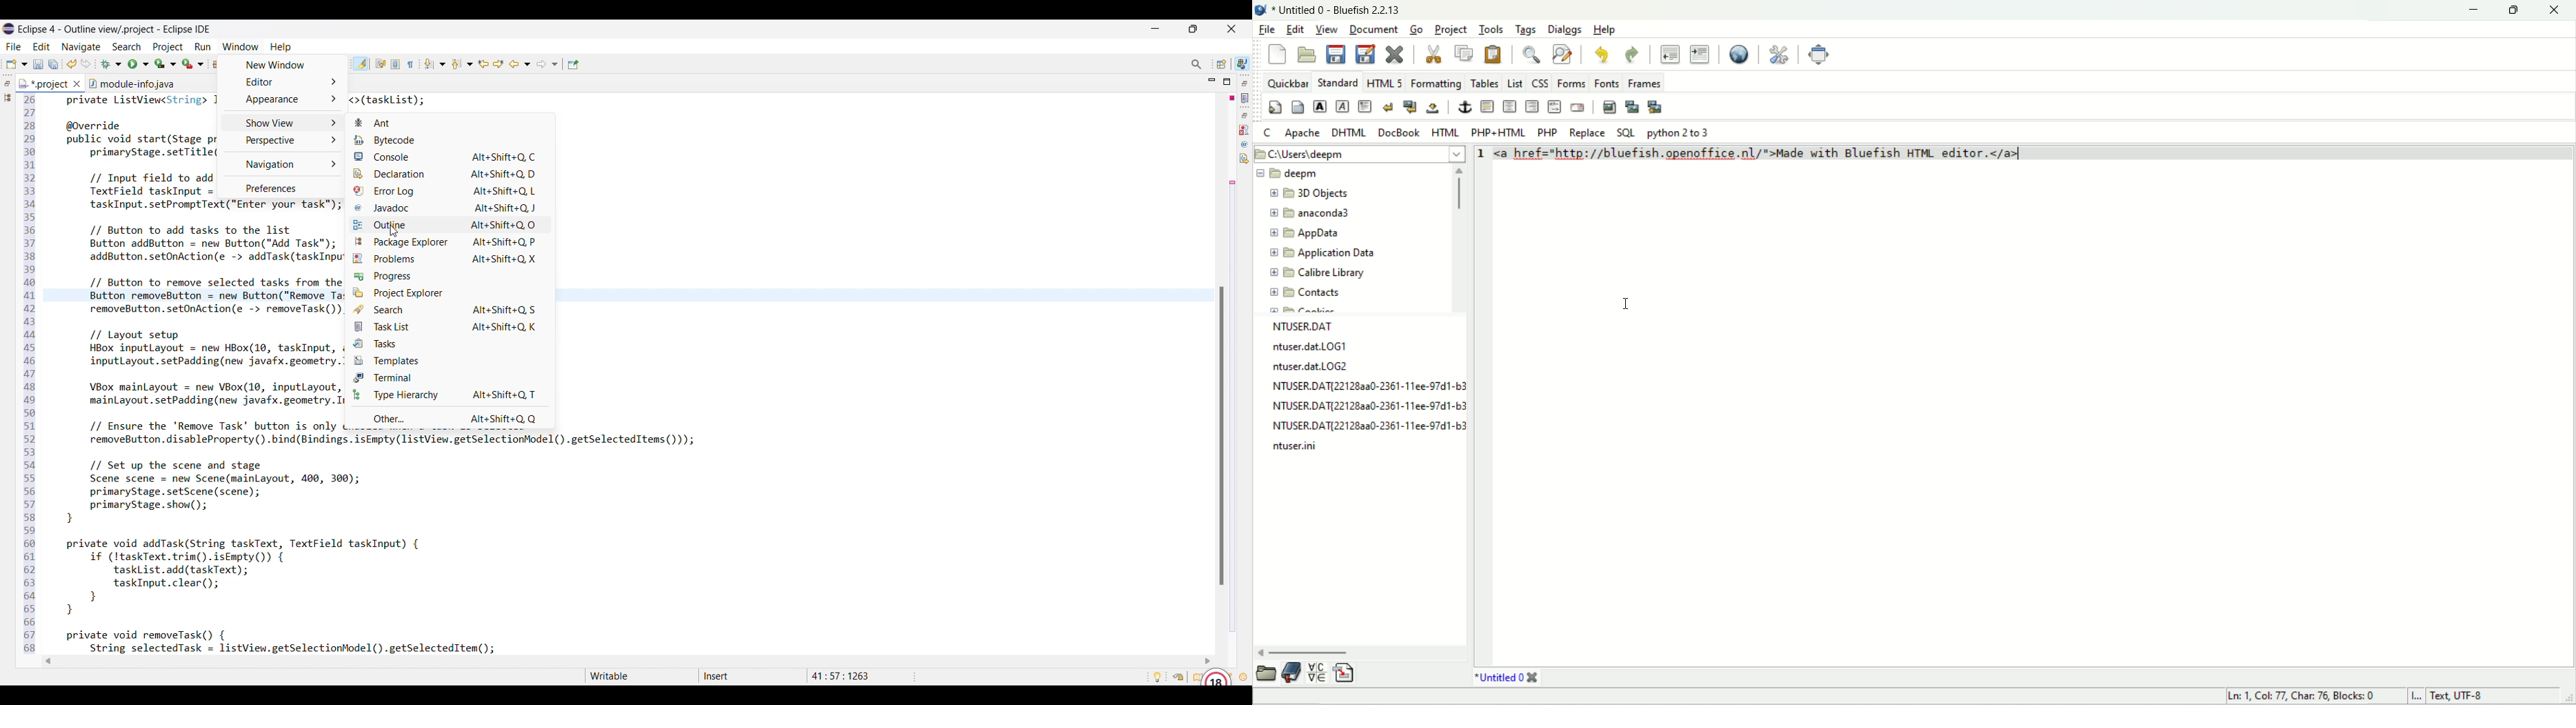 Image resolution: width=2576 pixels, height=728 pixels. I want to click on Close interface, so click(1233, 29).